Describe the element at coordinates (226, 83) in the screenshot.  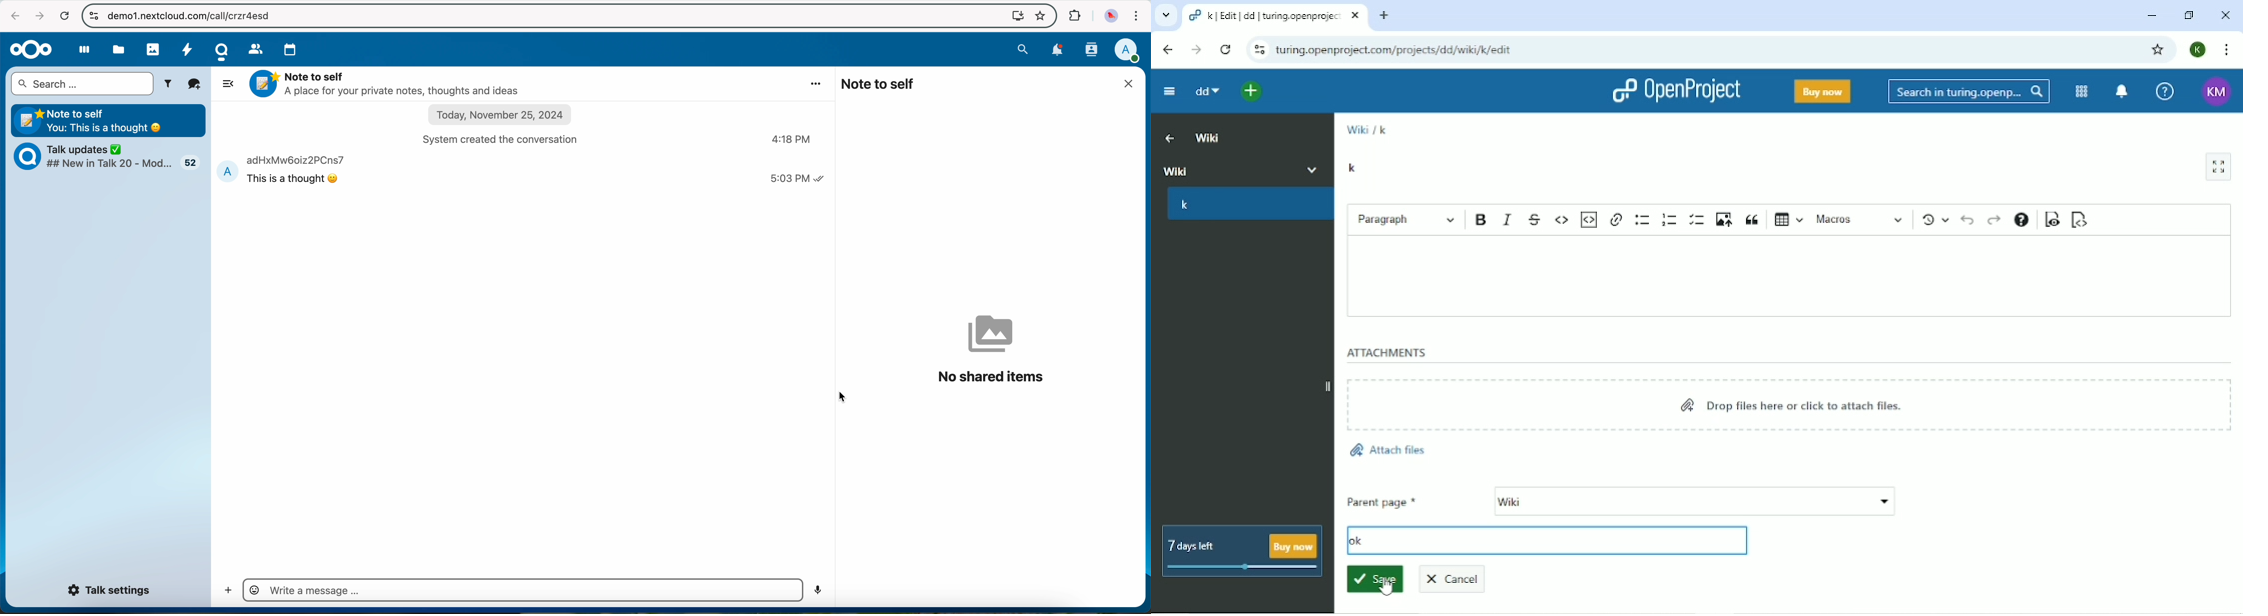
I see `hide side bar` at that location.